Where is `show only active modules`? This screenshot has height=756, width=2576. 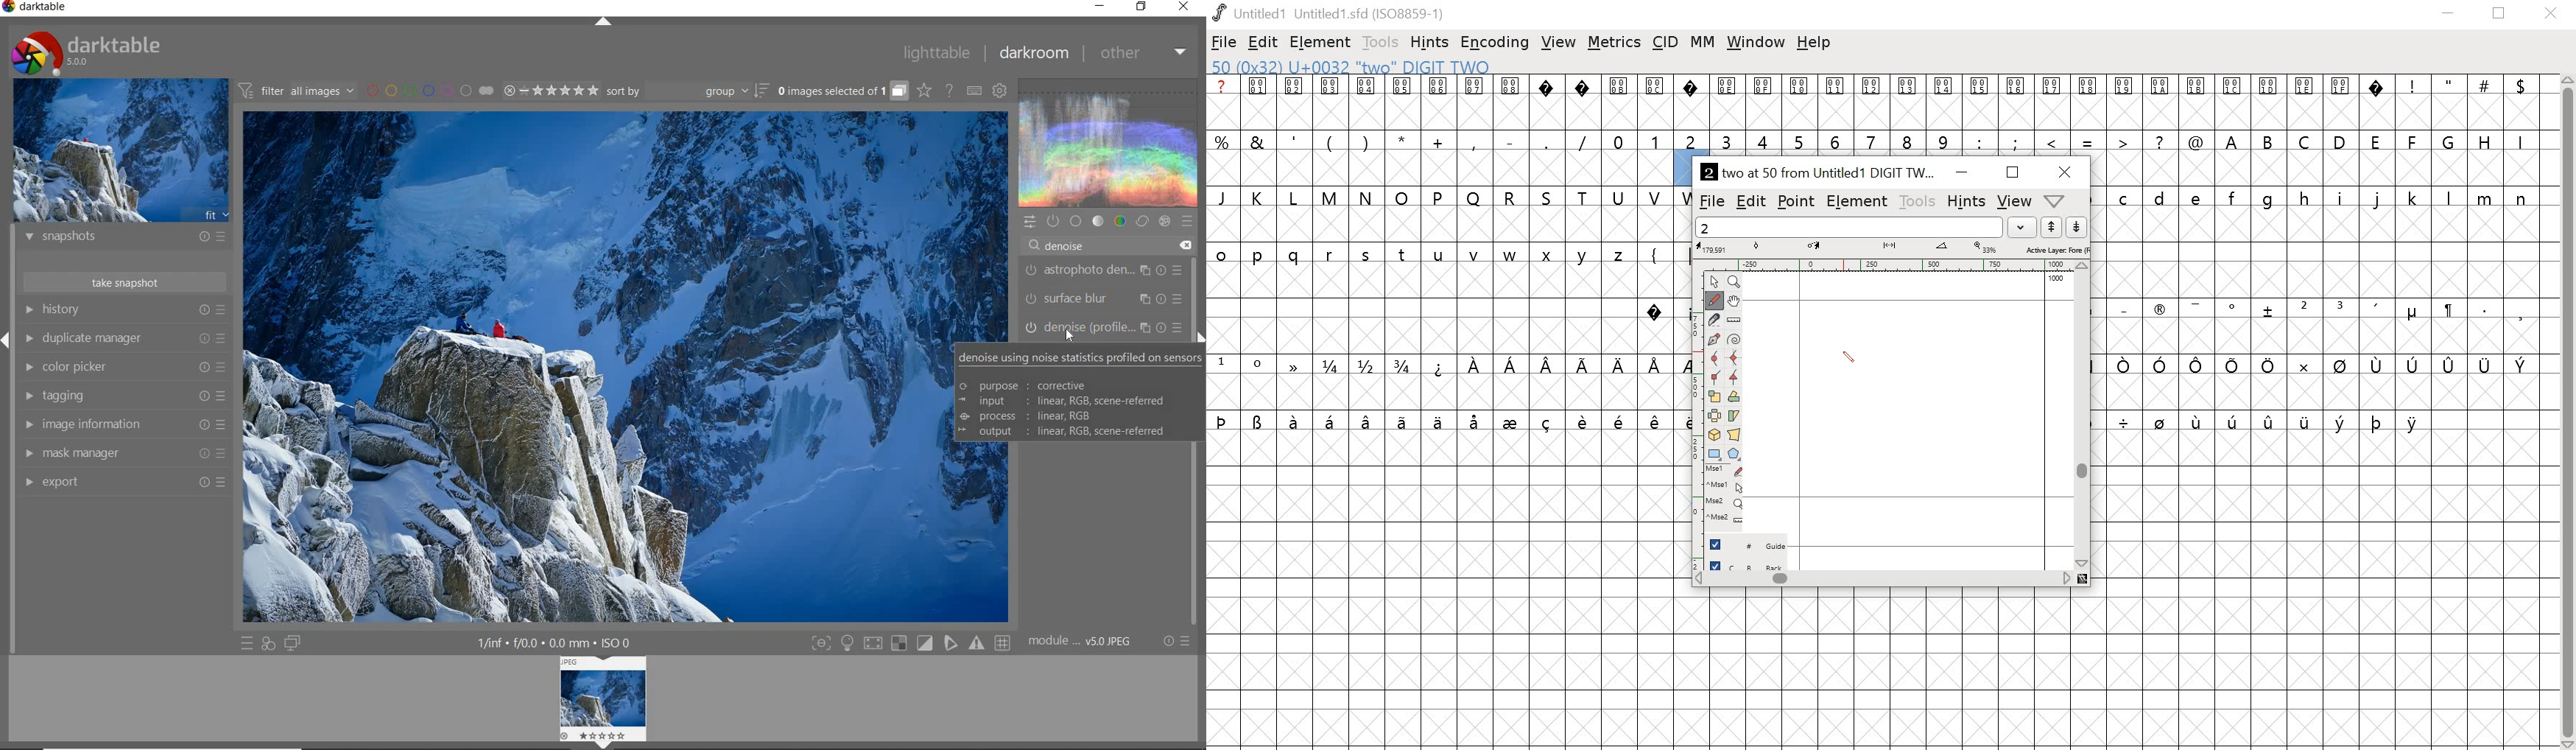
show only active modules is located at coordinates (1052, 221).